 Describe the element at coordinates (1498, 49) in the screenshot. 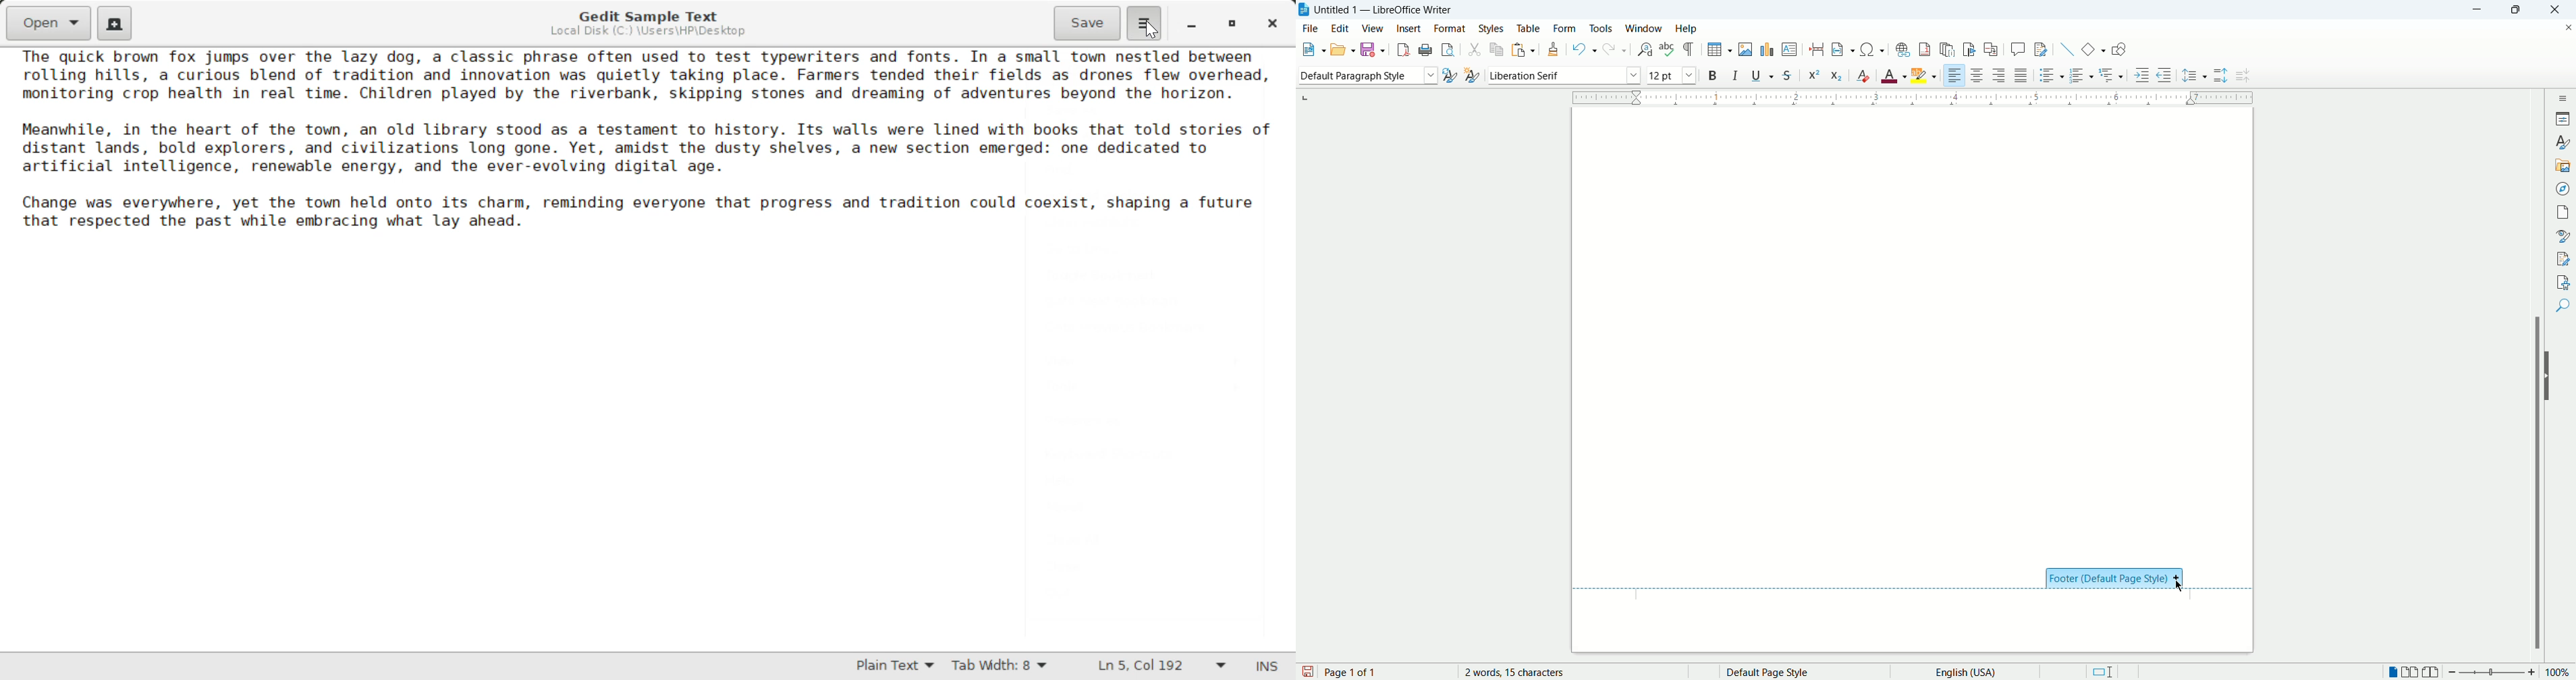

I see `copy` at that location.